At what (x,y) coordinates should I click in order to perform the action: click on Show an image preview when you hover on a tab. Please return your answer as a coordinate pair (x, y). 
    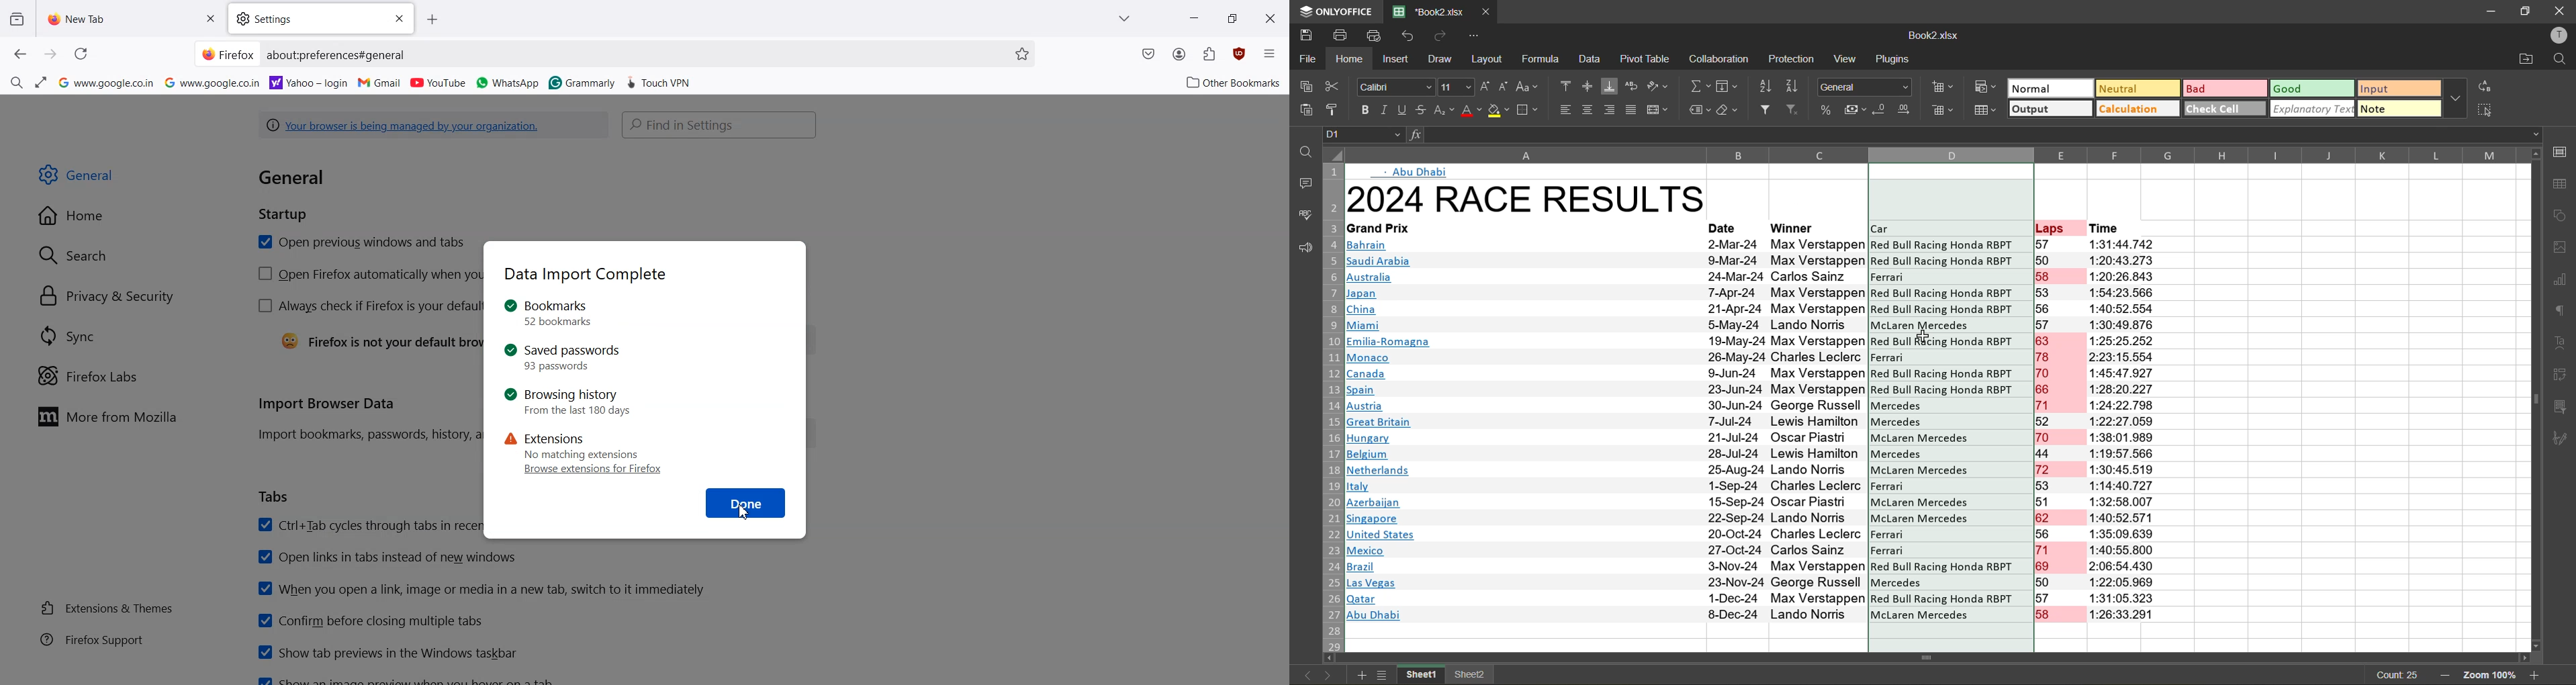
    Looking at the image, I should click on (410, 679).